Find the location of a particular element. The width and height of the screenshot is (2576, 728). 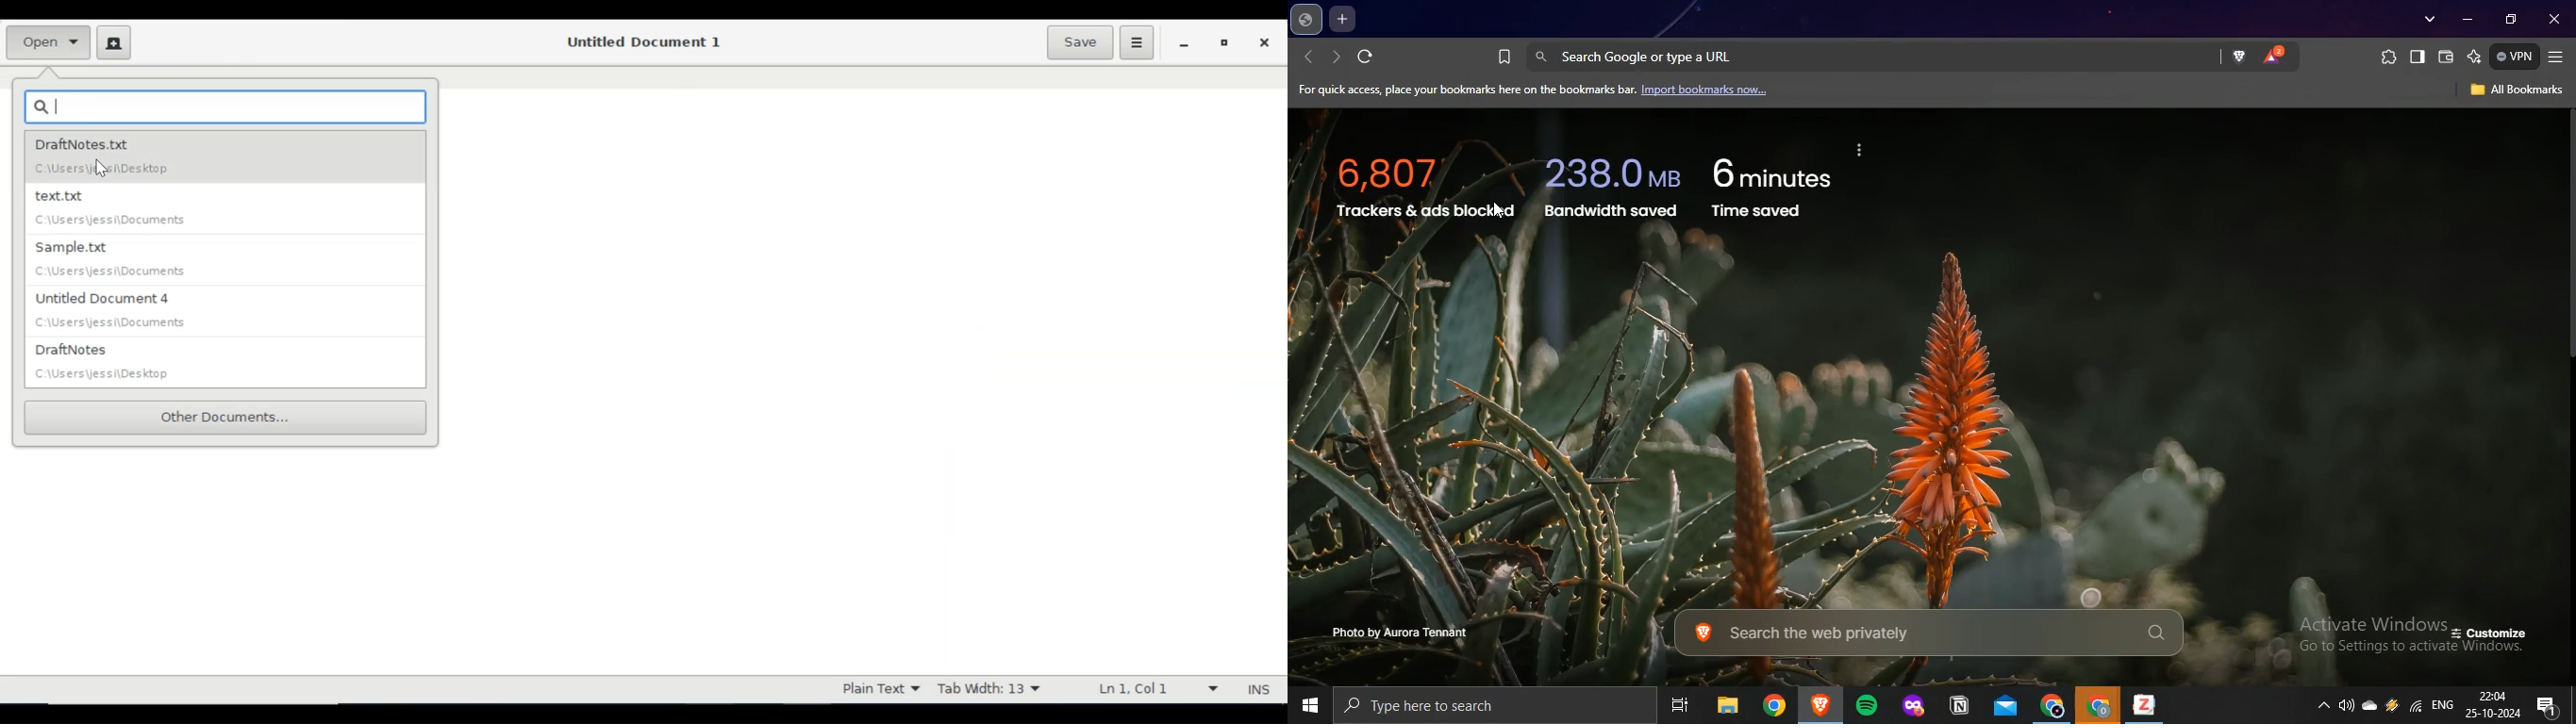

brave wallet is located at coordinates (2446, 56).